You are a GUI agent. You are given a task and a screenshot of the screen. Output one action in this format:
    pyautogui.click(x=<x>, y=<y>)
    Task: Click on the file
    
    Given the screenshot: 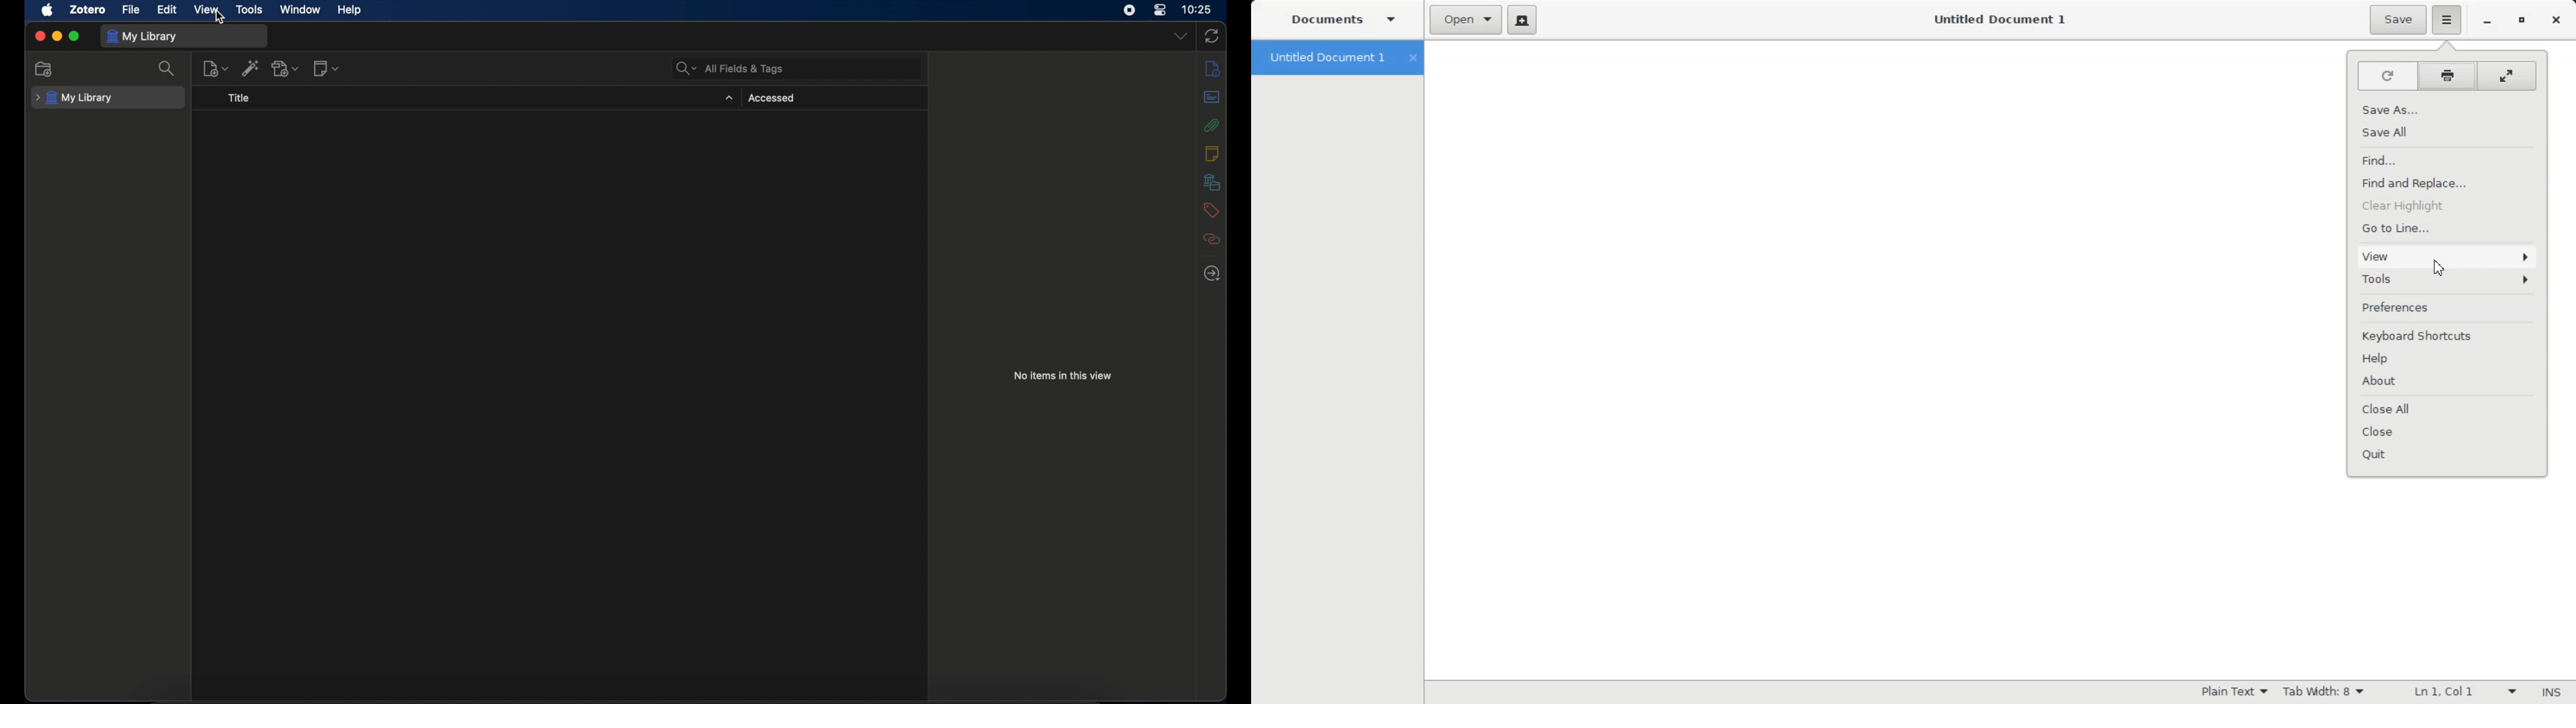 What is the action you would take?
    pyautogui.click(x=130, y=9)
    